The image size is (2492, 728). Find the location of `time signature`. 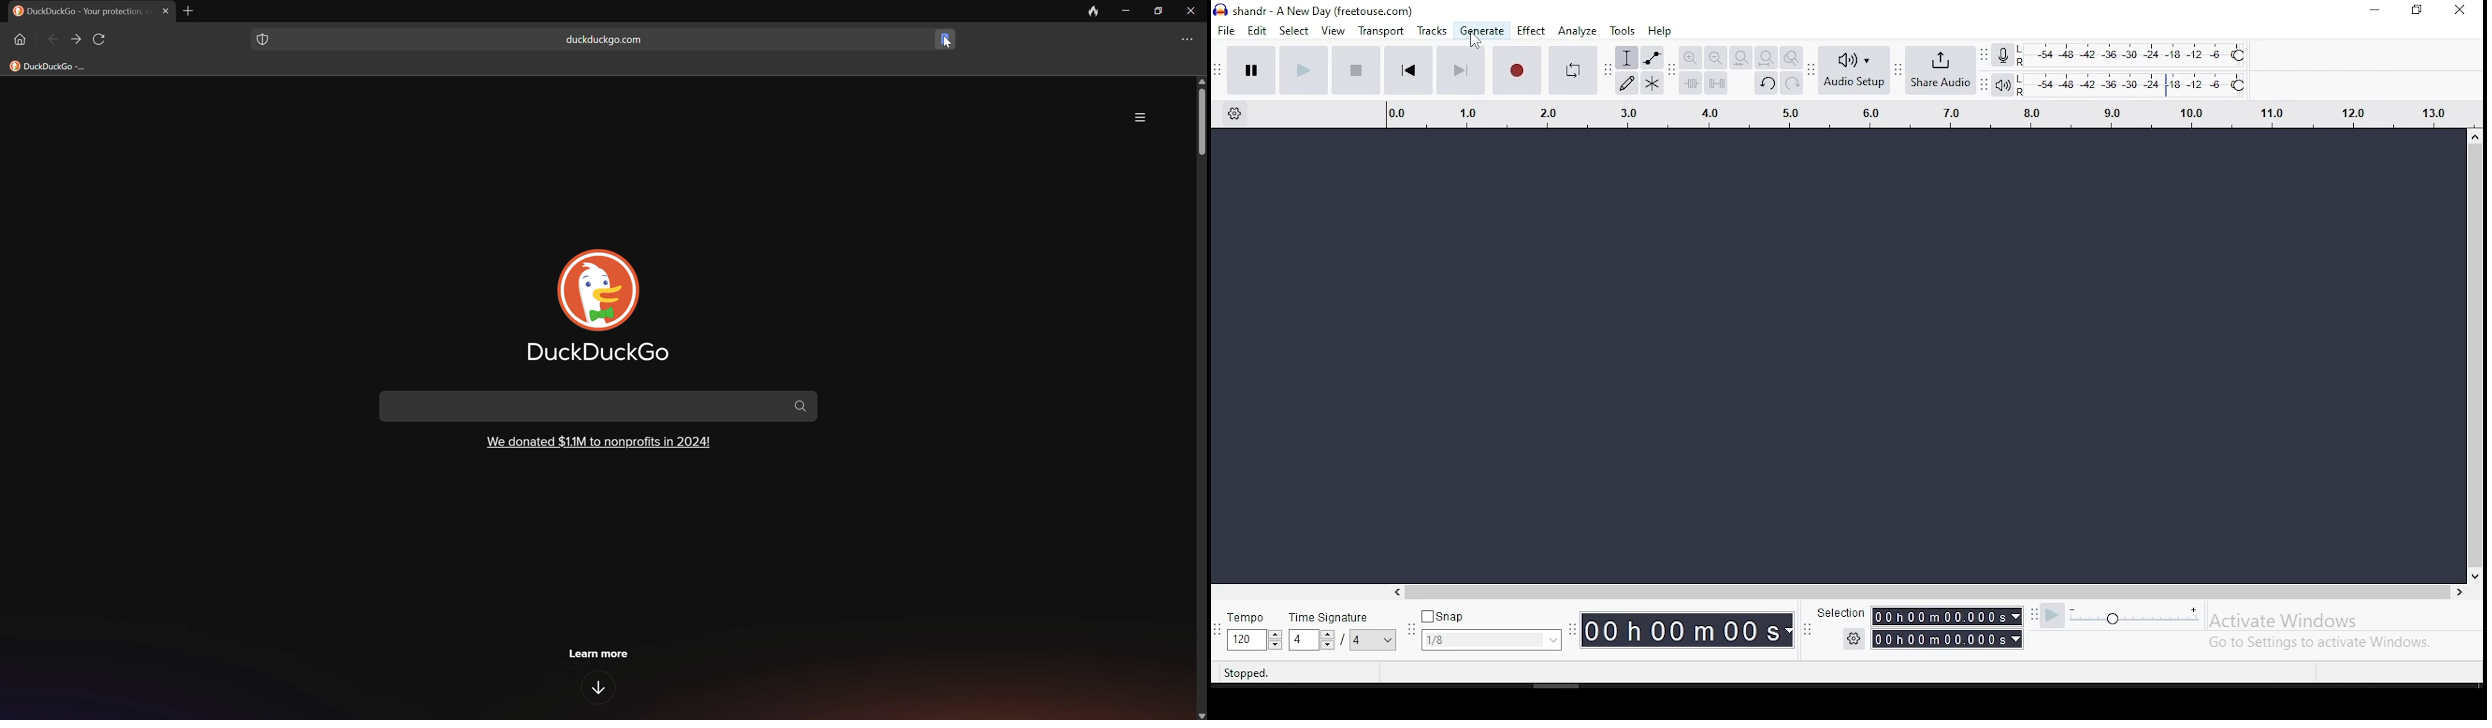

time signature is located at coordinates (1253, 629).